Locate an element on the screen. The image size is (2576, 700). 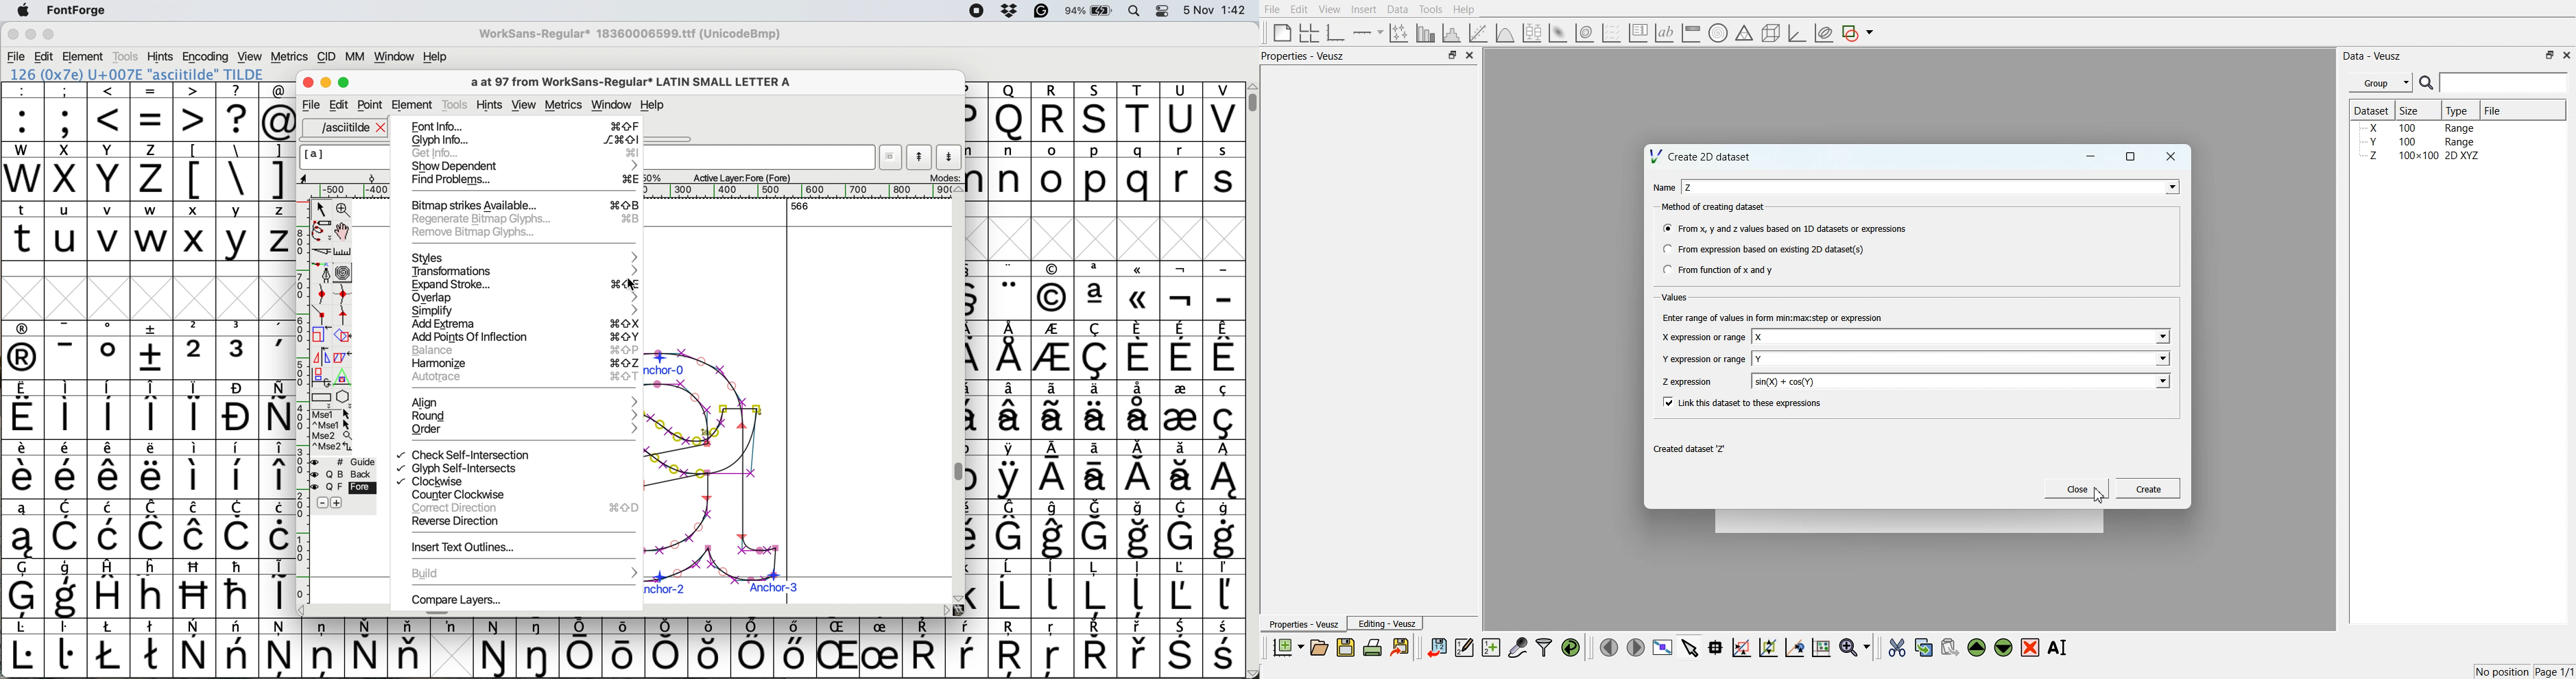
symbol is located at coordinates (753, 648).